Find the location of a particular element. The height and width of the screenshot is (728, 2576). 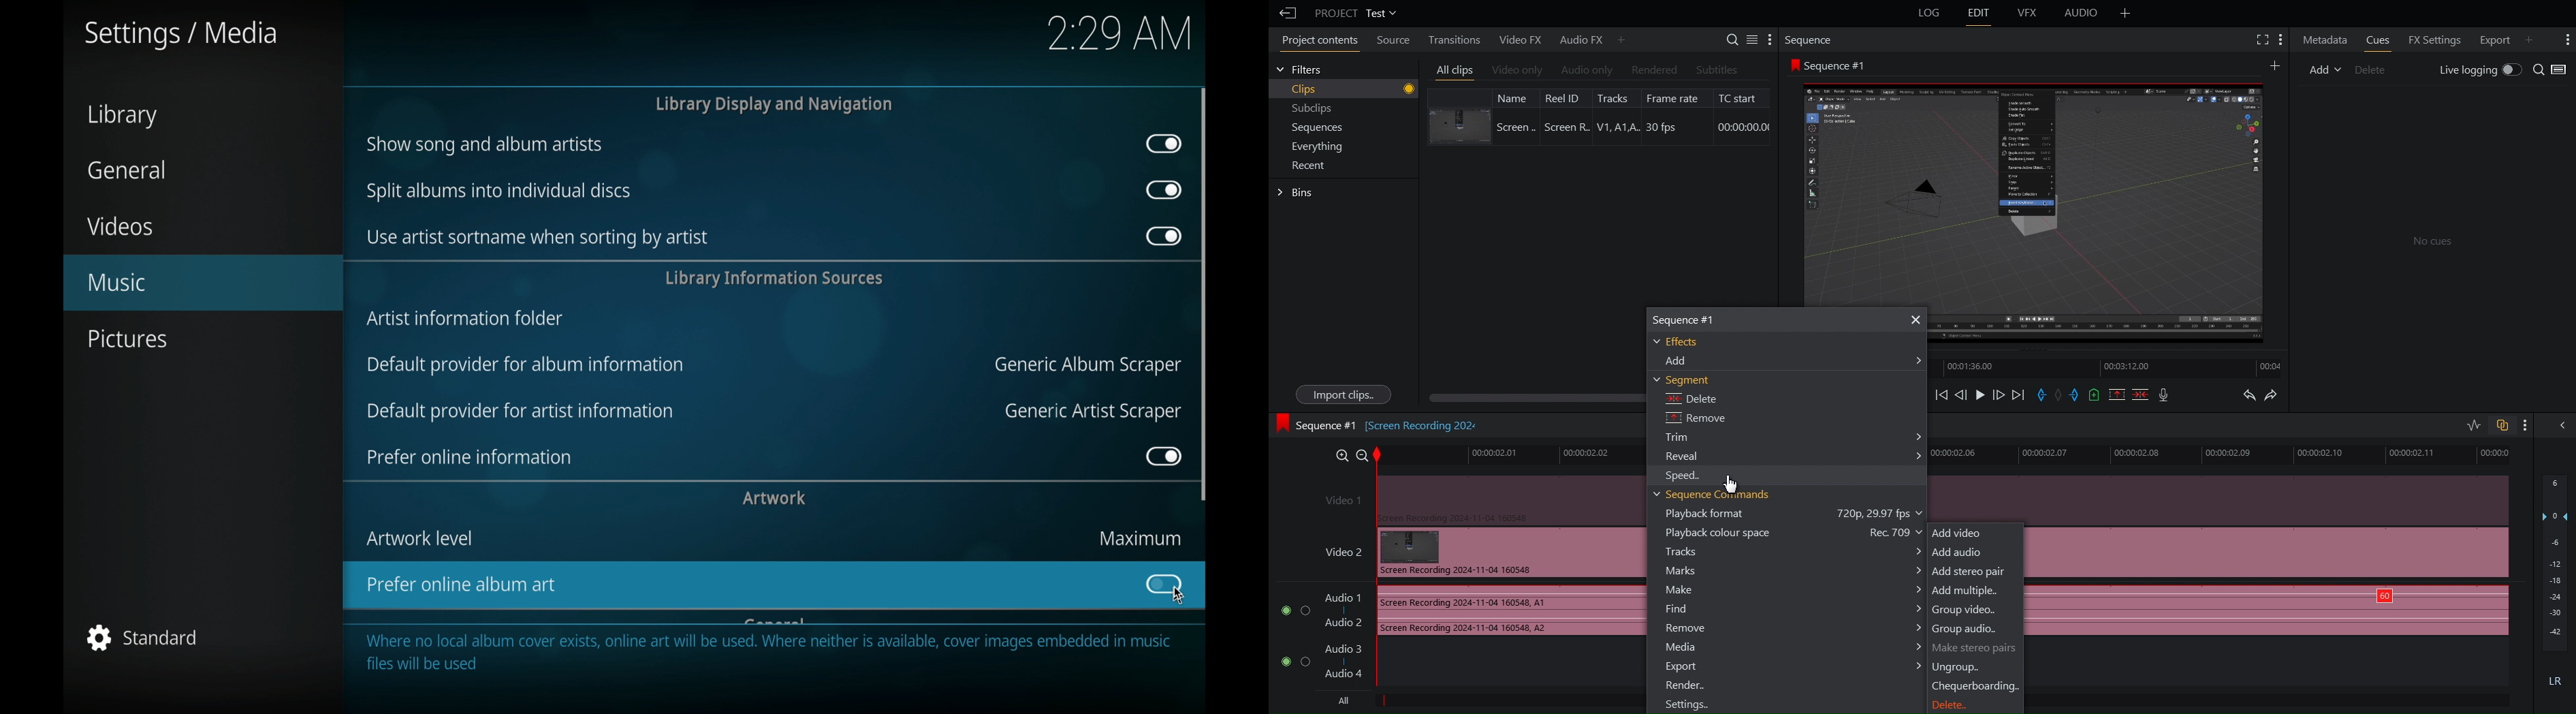

Add video is located at coordinates (1959, 533).